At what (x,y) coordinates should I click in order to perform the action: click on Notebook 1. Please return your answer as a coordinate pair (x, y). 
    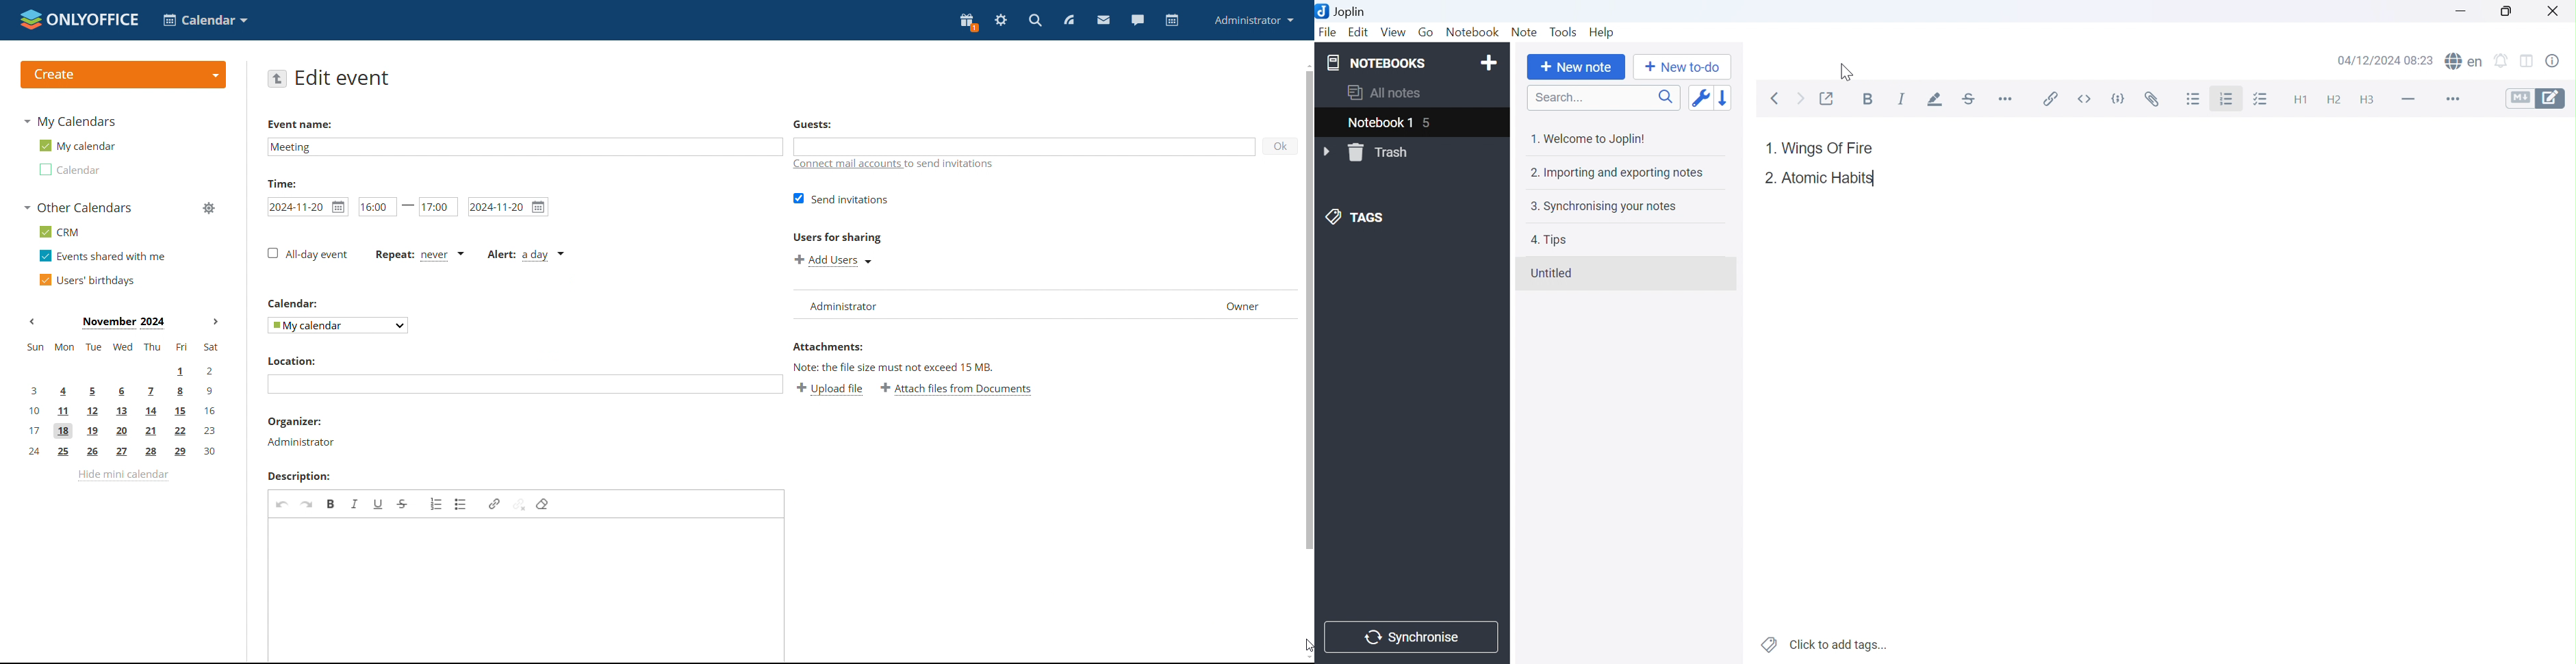
    Looking at the image, I should click on (1380, 124).